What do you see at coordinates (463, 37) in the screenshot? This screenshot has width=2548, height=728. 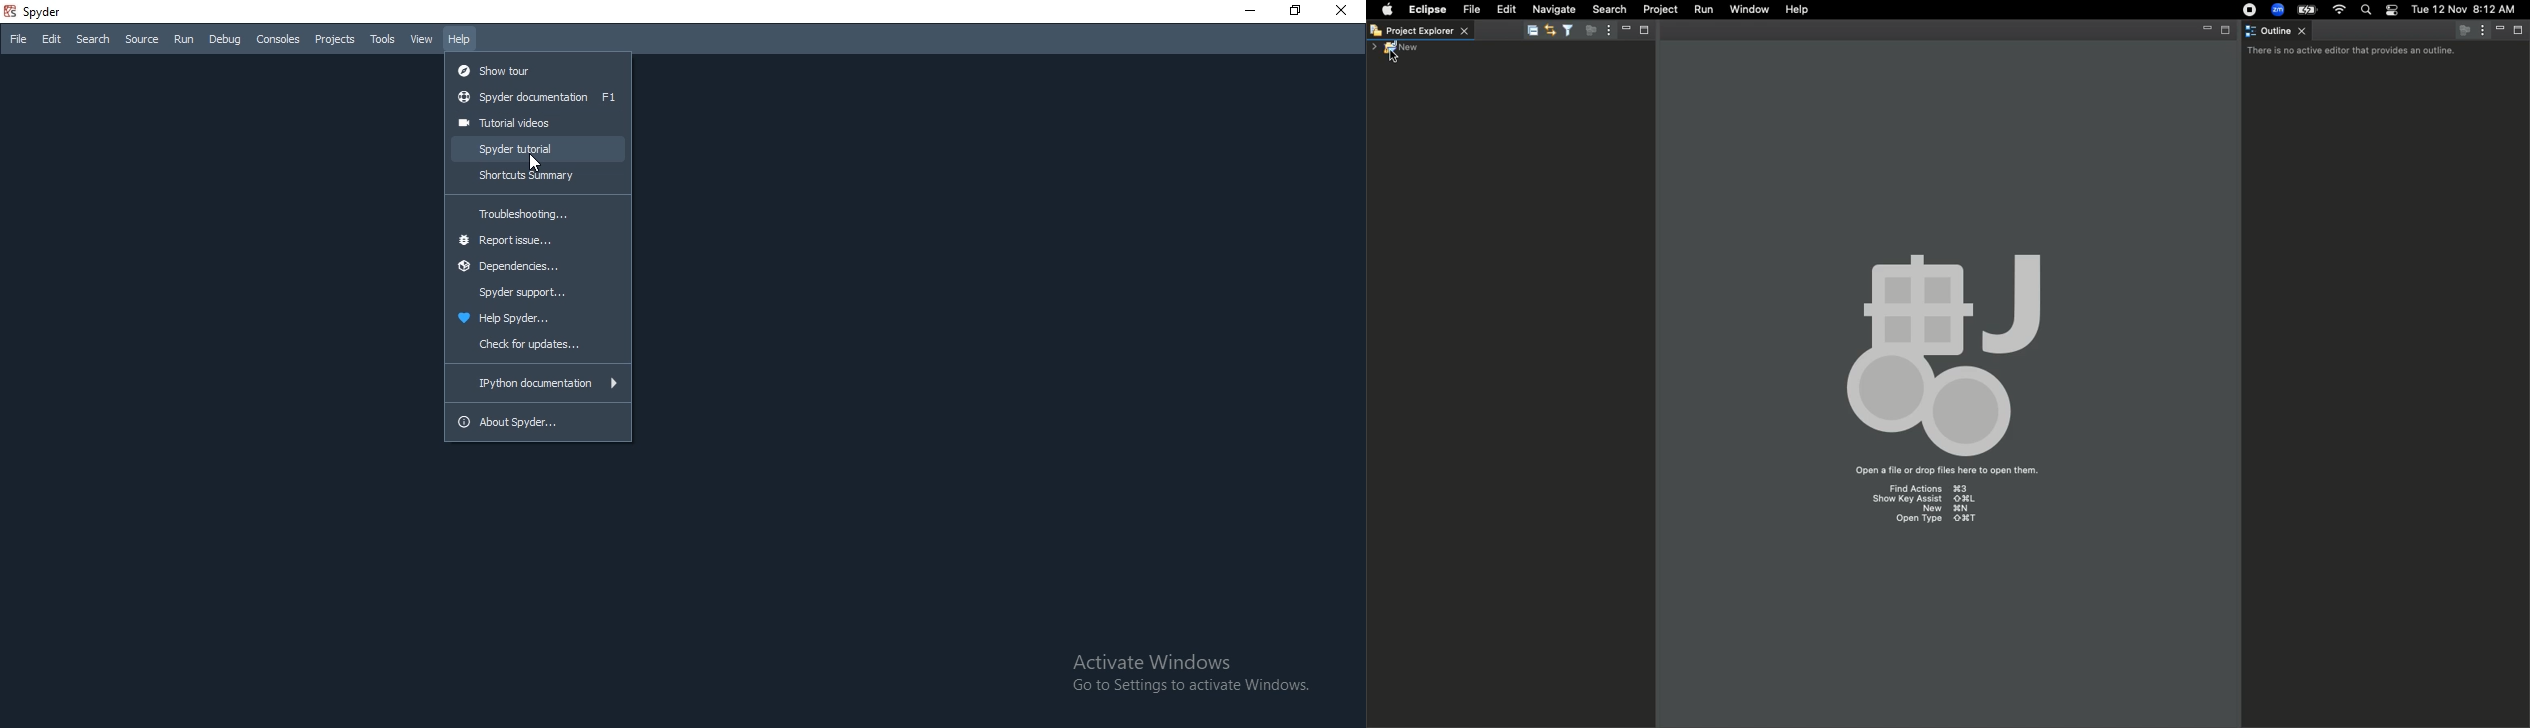 I see `Help` at bounding box center [463, 37].